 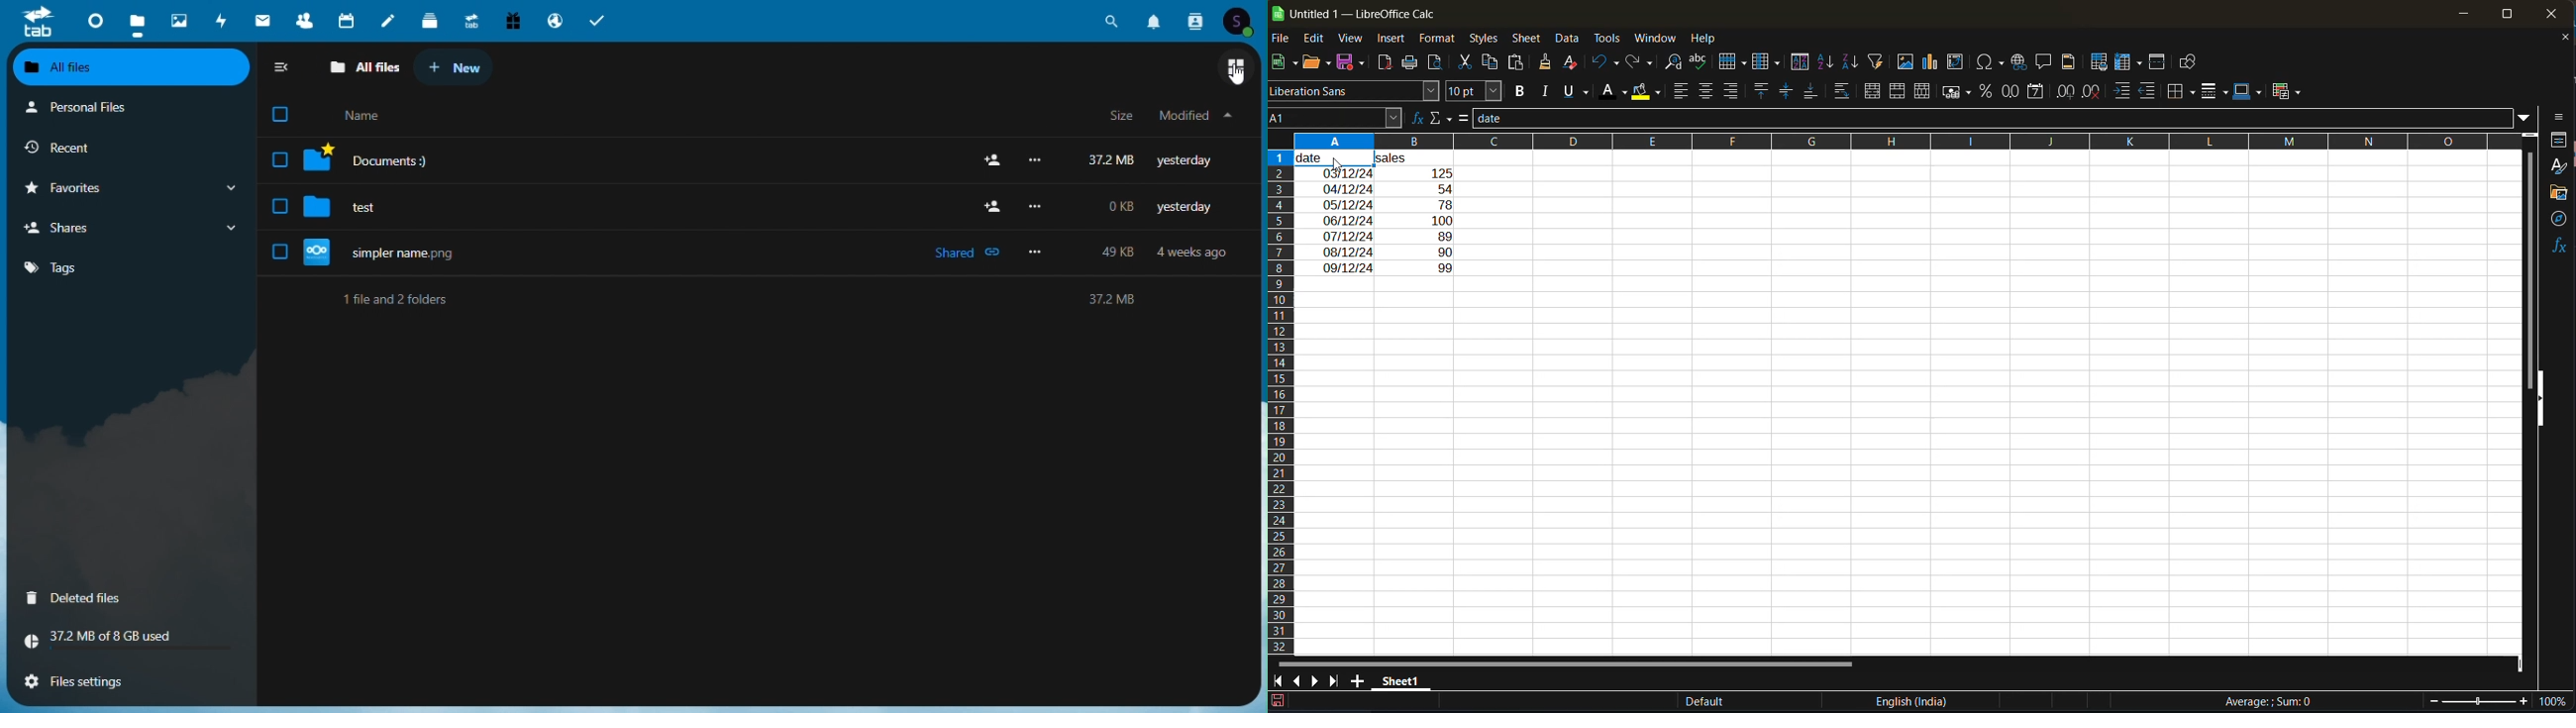 What do you see at coordinates (1708, 91) in the screenshot?
I see `align center` at bounding box center [1708, 91].